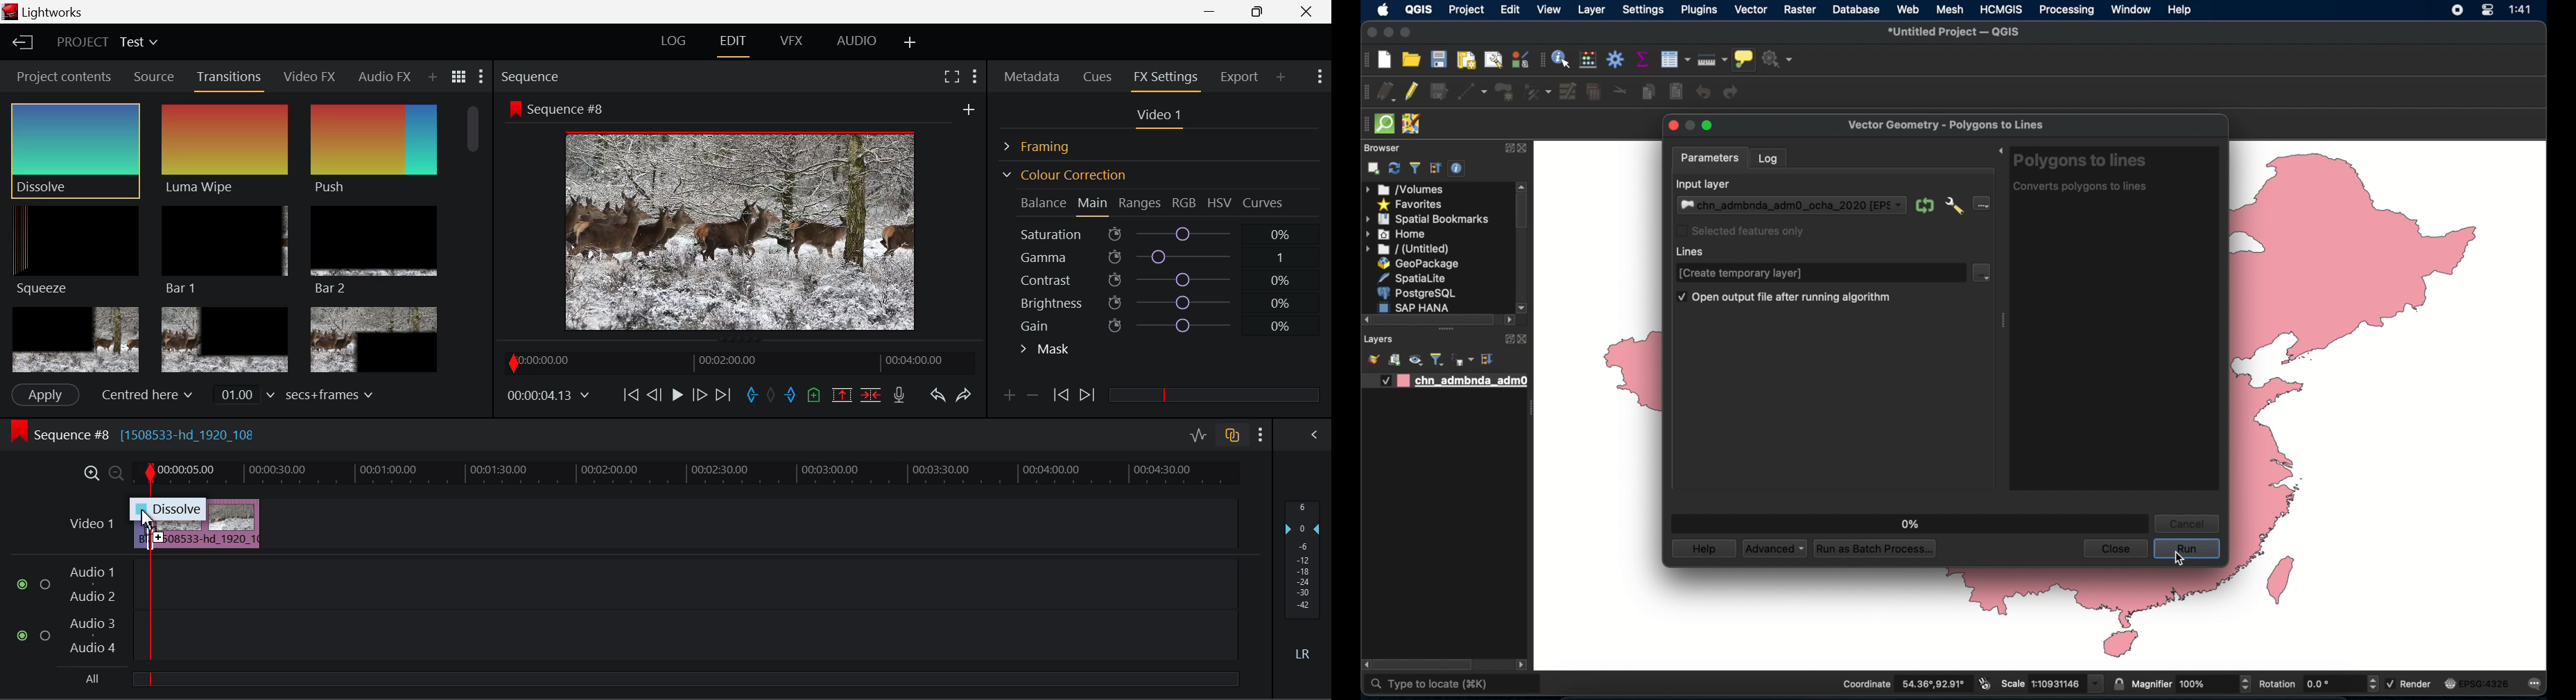 This screenshot has height=700, width=2576. I want to click on save edits, so click(1438, 92).